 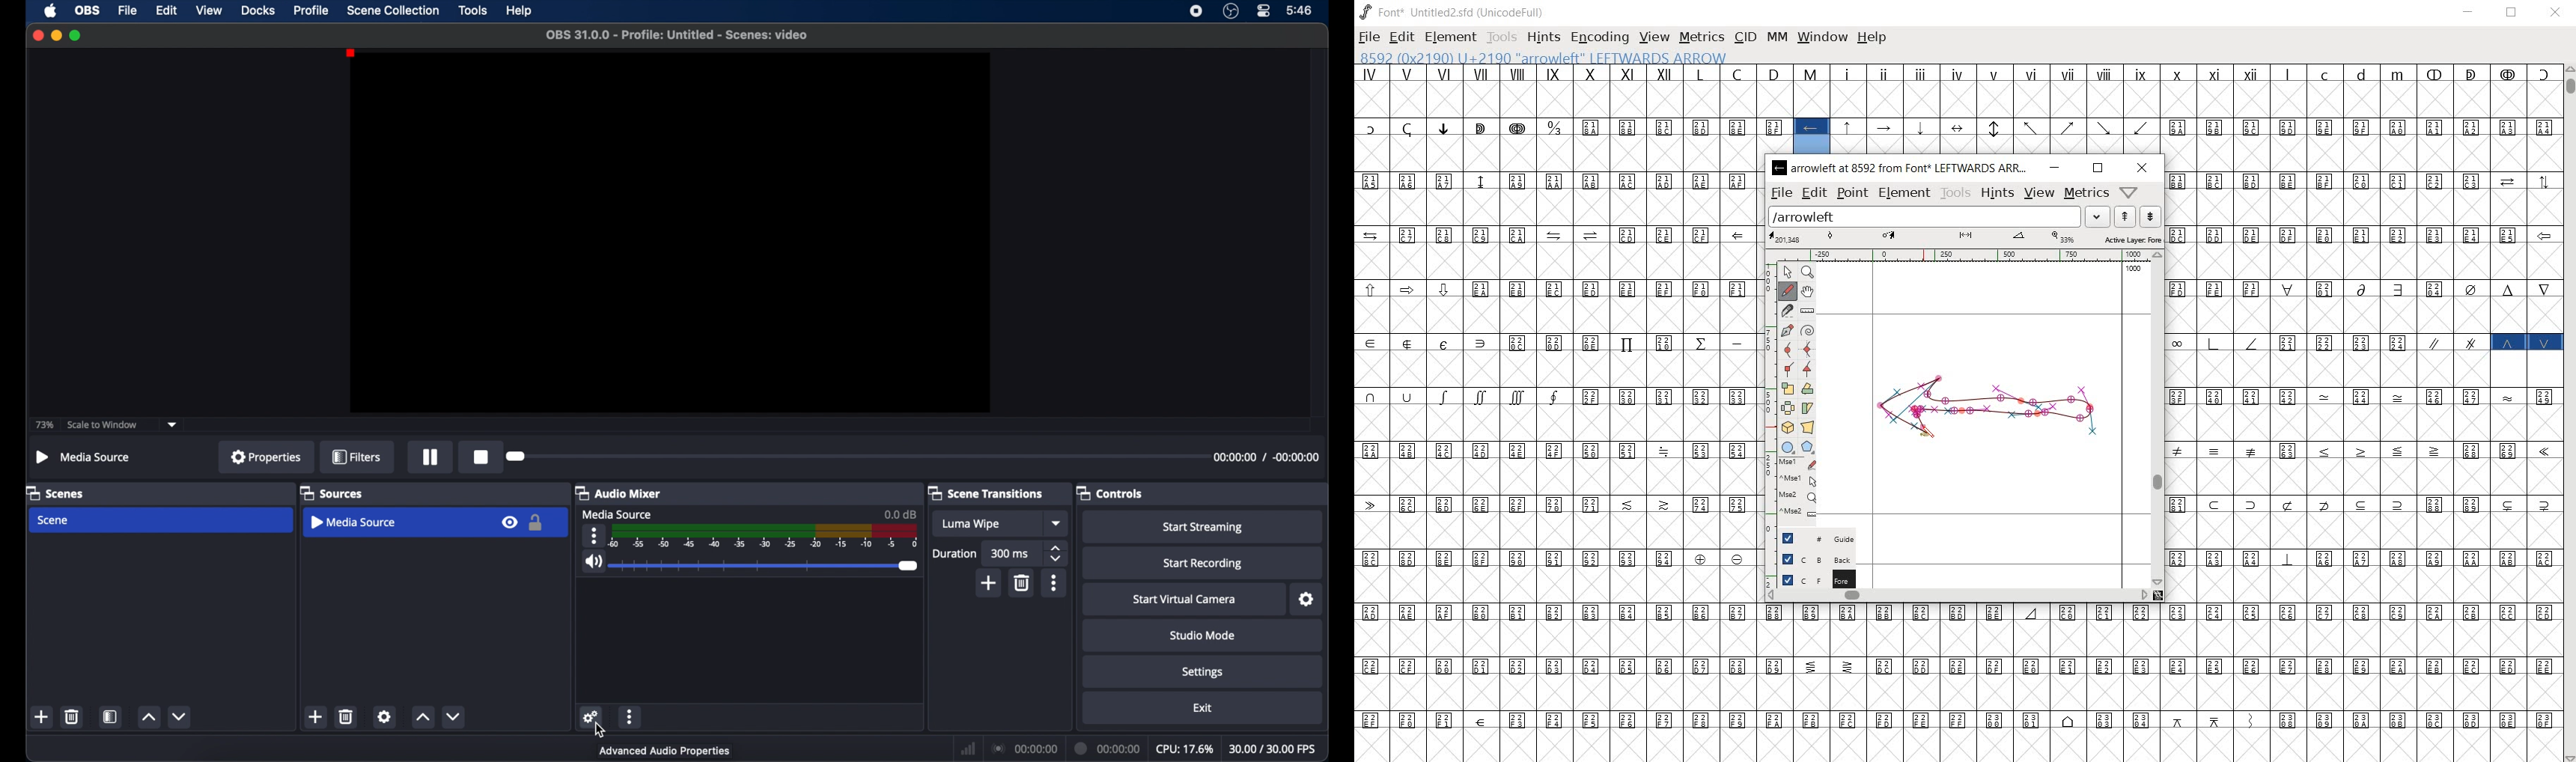 What do you see at coordinates (1501, 39) in the screenshot?
I see `tools` at bounding box center [1501, 39].